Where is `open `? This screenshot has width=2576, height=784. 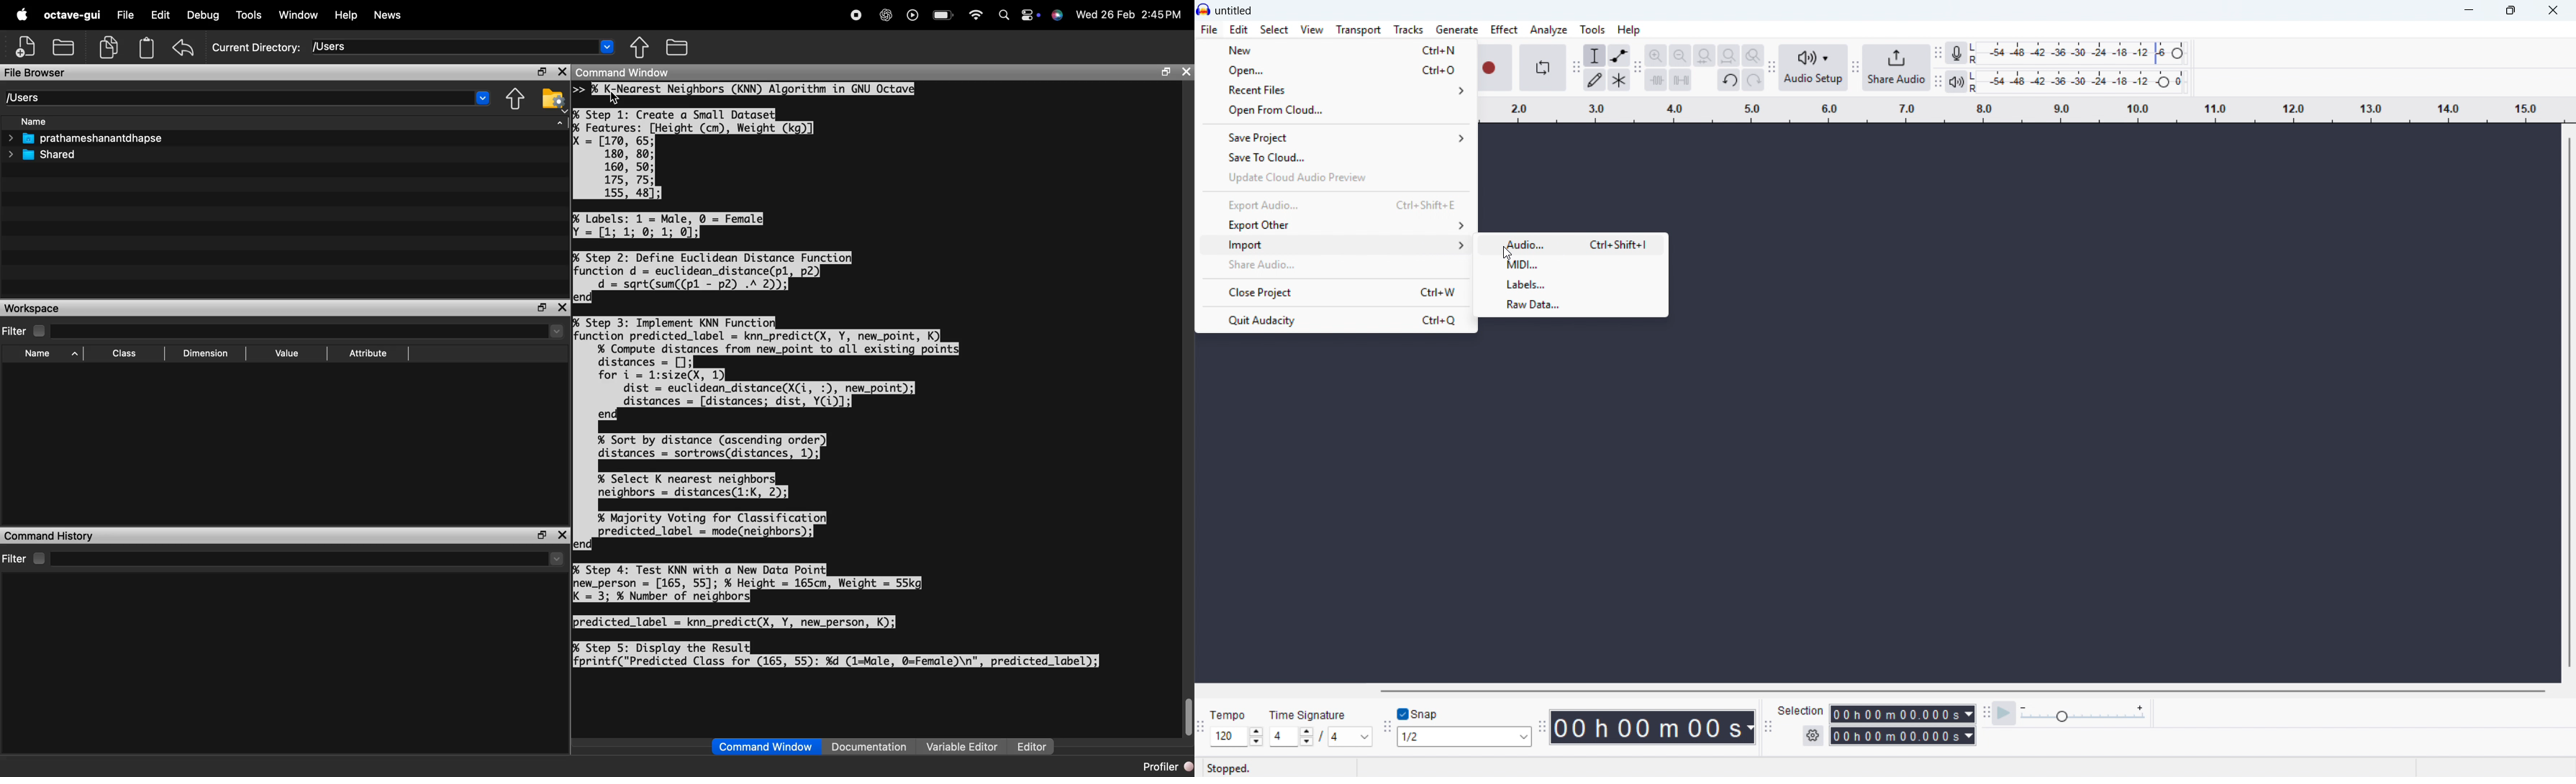
open  is located at coordinates (1338, 70).